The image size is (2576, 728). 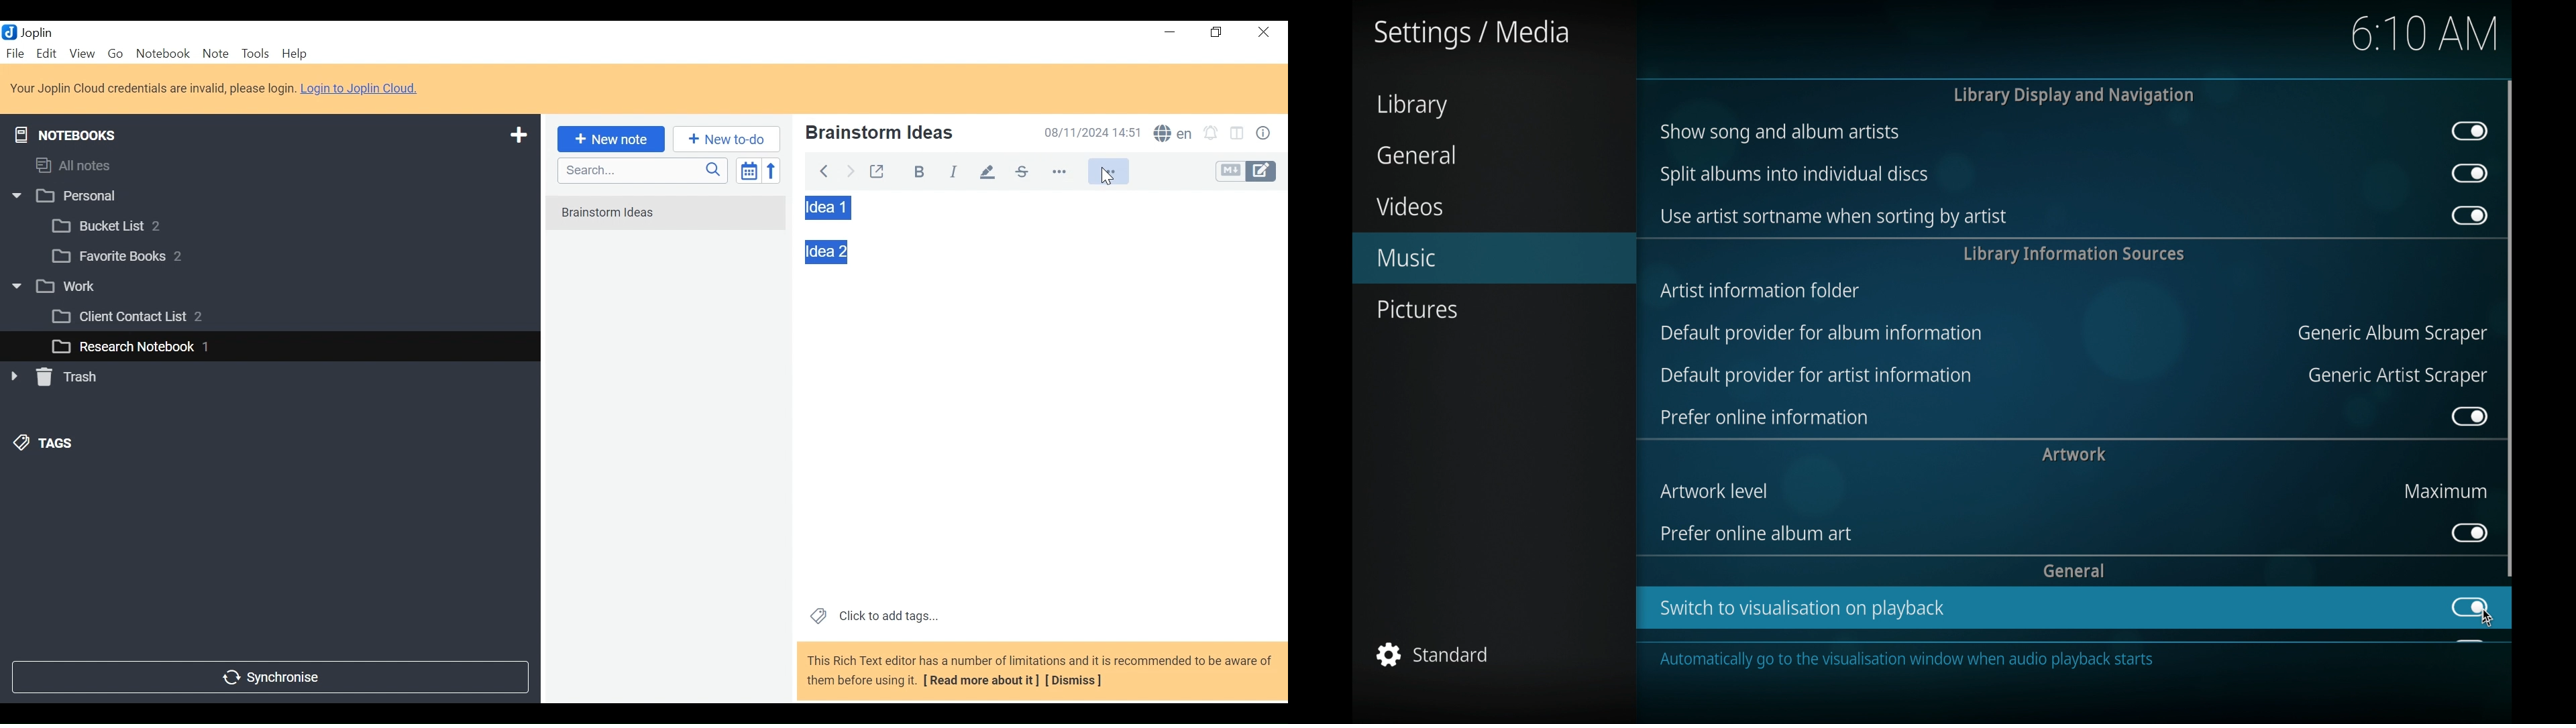 I want to click on v [3 work, so click(x=69, y=287).